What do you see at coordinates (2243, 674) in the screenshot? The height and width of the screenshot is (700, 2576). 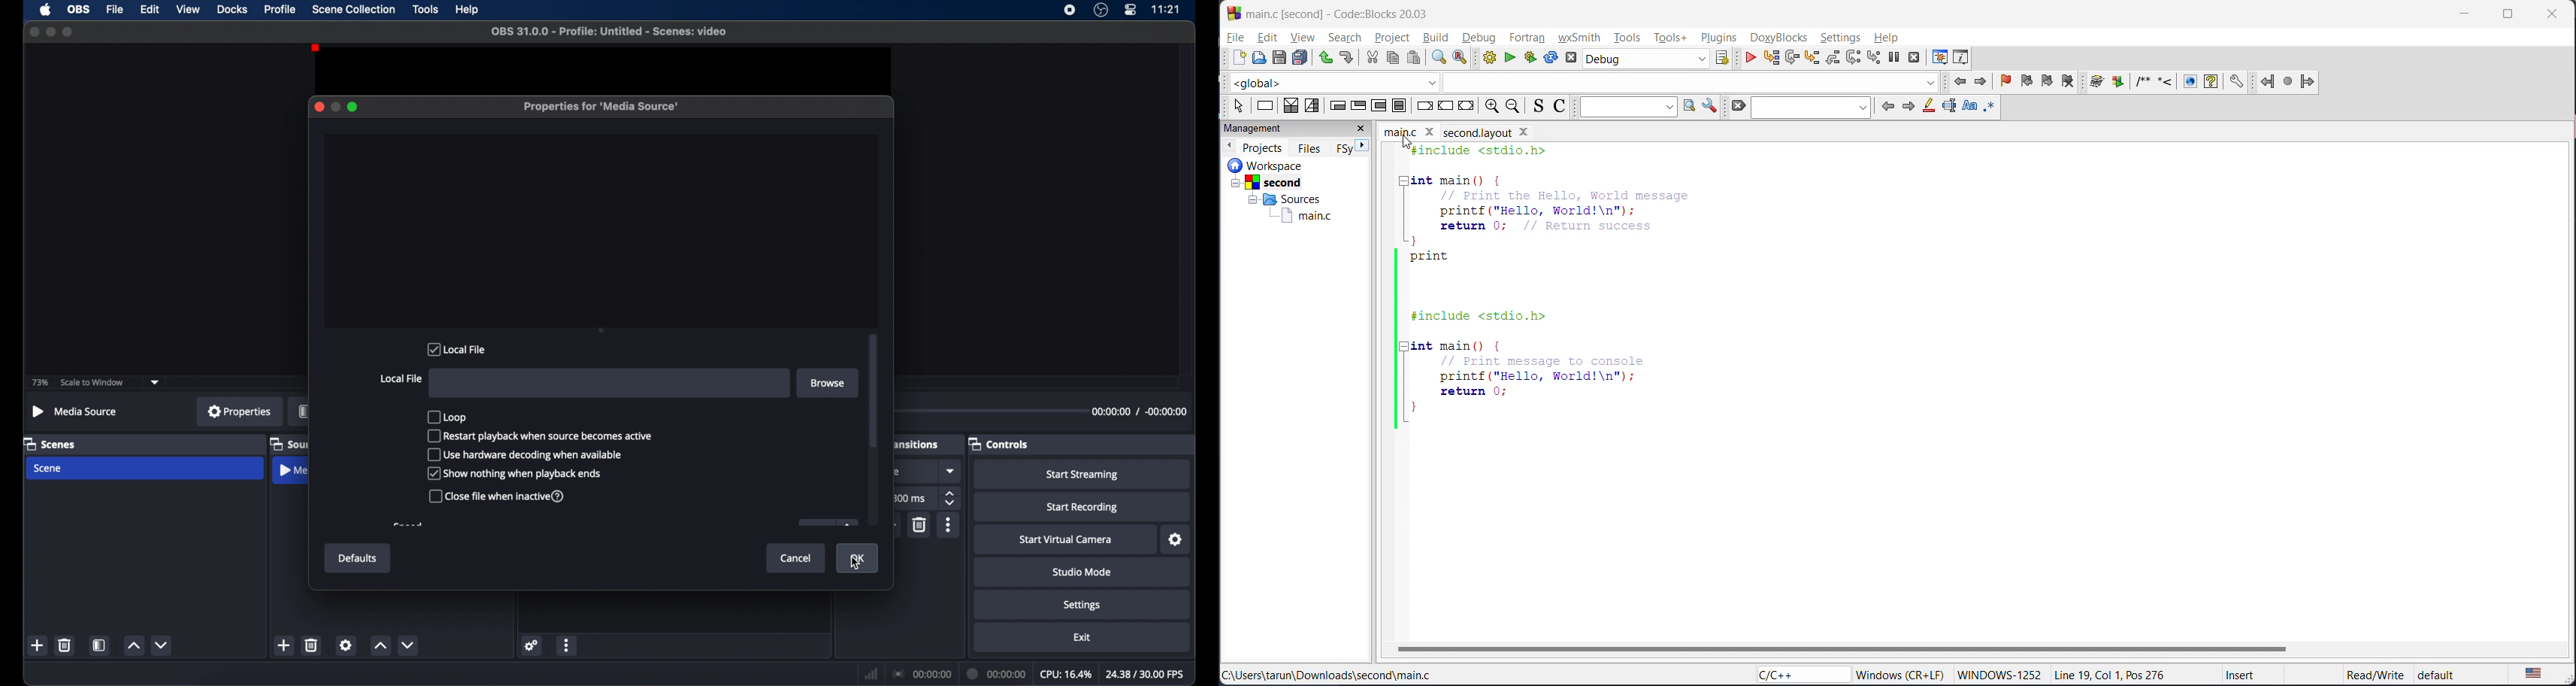 I see `Insert` at bounding box center [2243, 674].